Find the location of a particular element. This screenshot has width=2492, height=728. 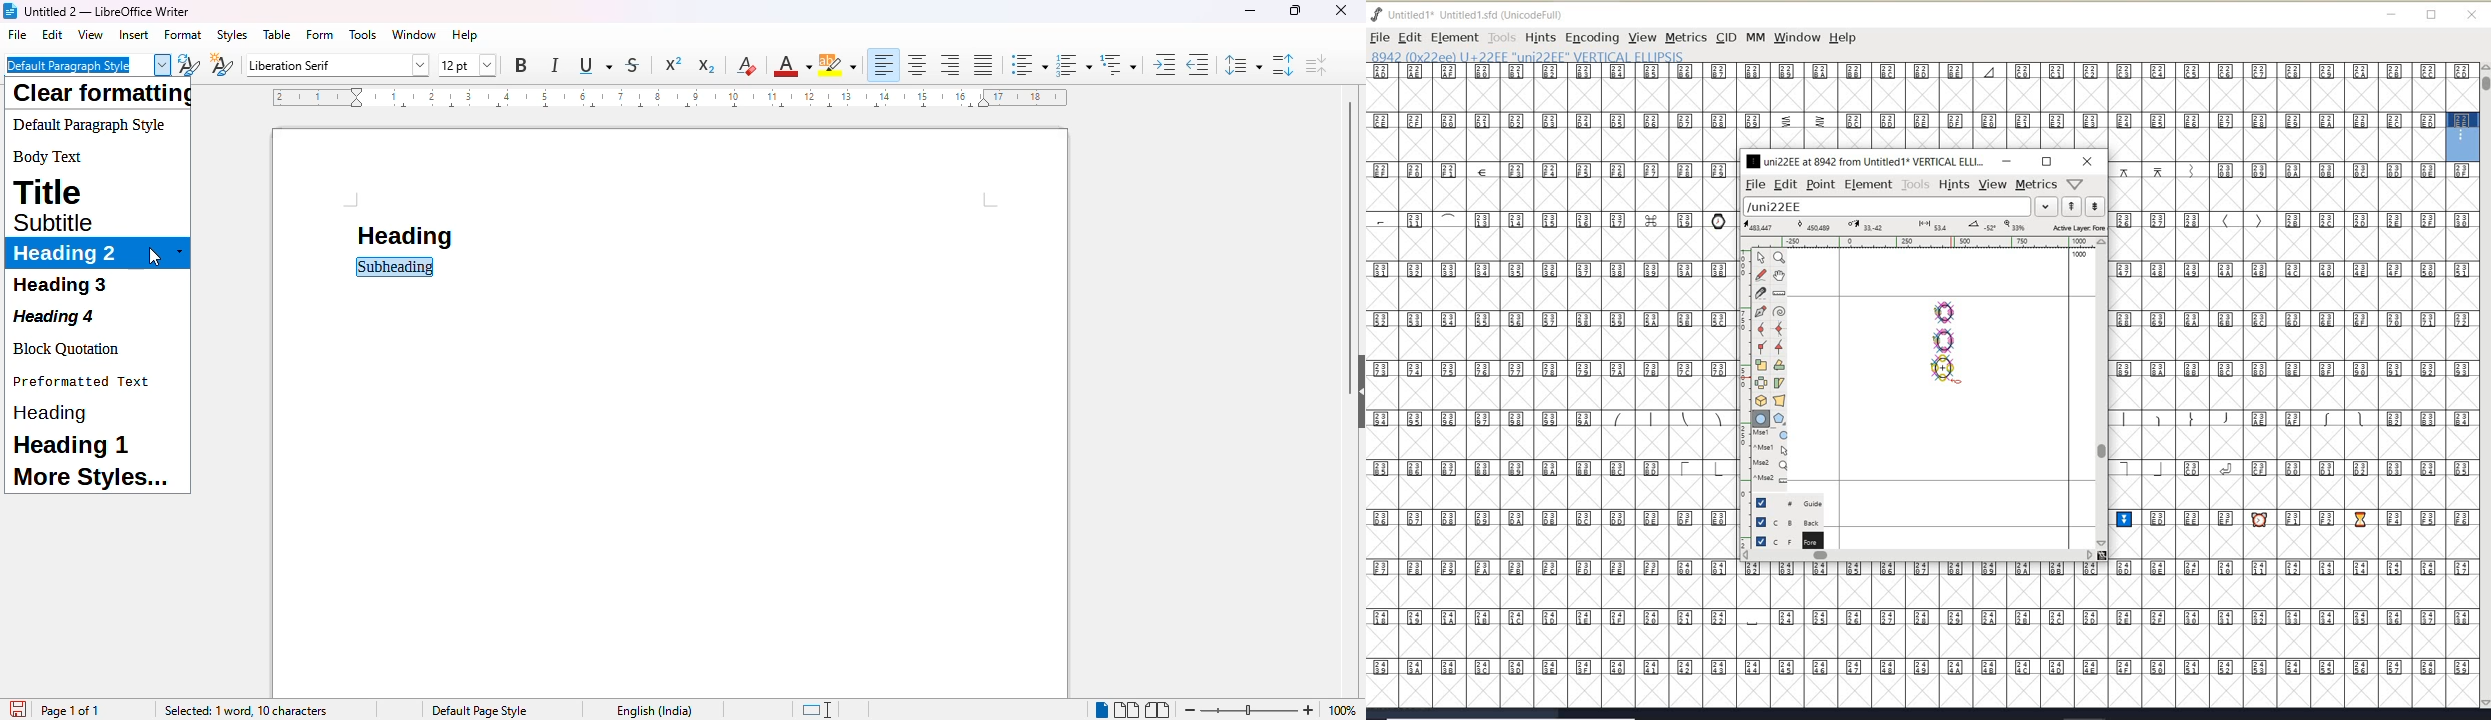

decrease paragraph spacing is located at coordinates (1316, 65).